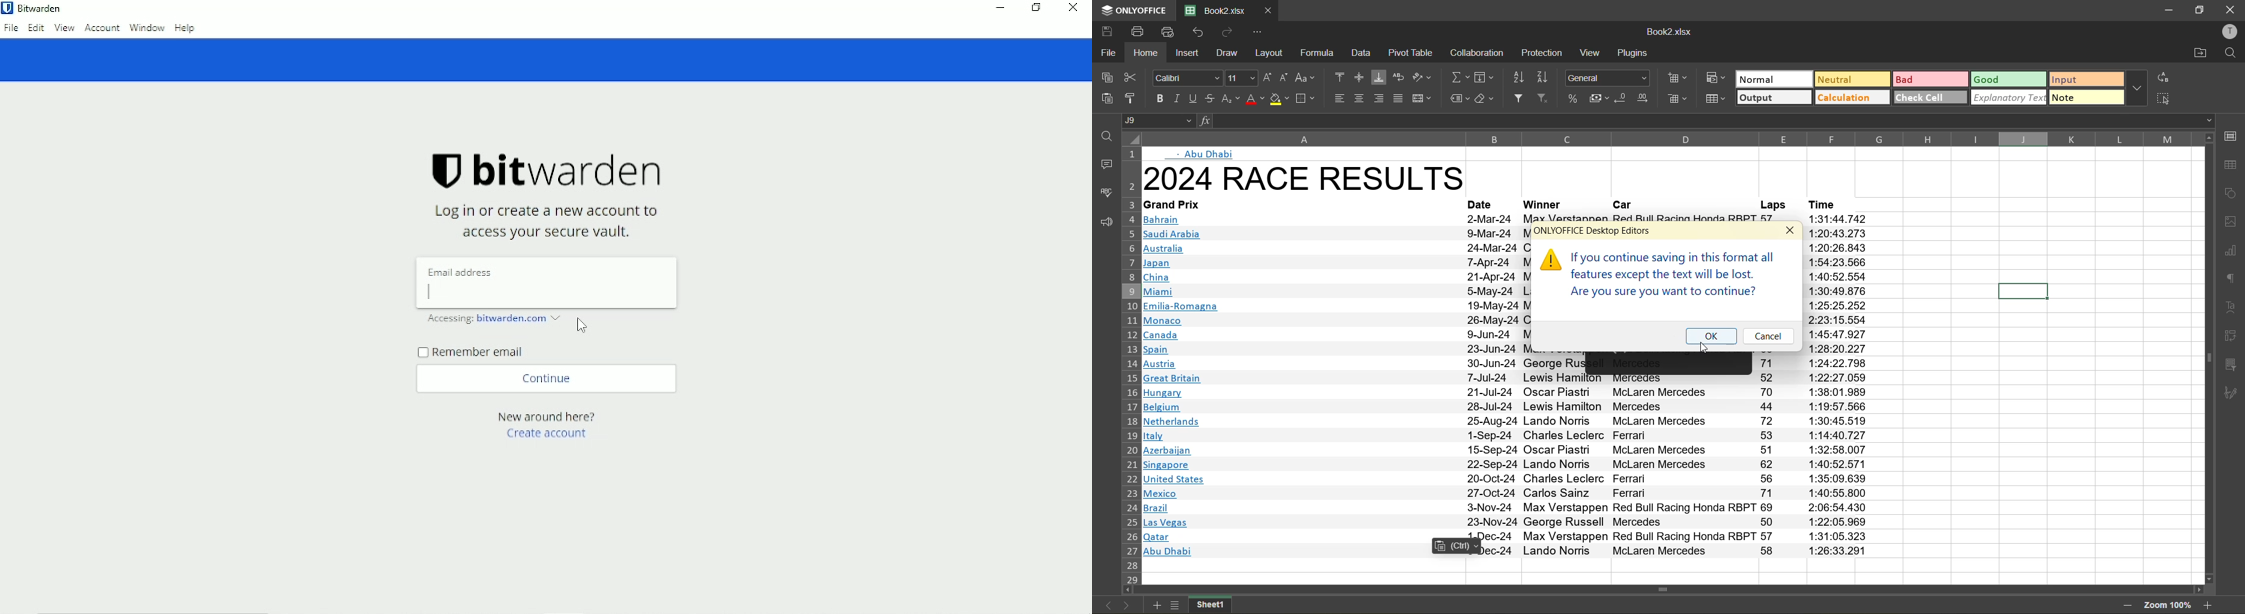 This screenshot has width=2268, height=616. What do you see at coordinates (1332, 219) in the screenshot?
I see `text info` at bounding box center [1332, 219].